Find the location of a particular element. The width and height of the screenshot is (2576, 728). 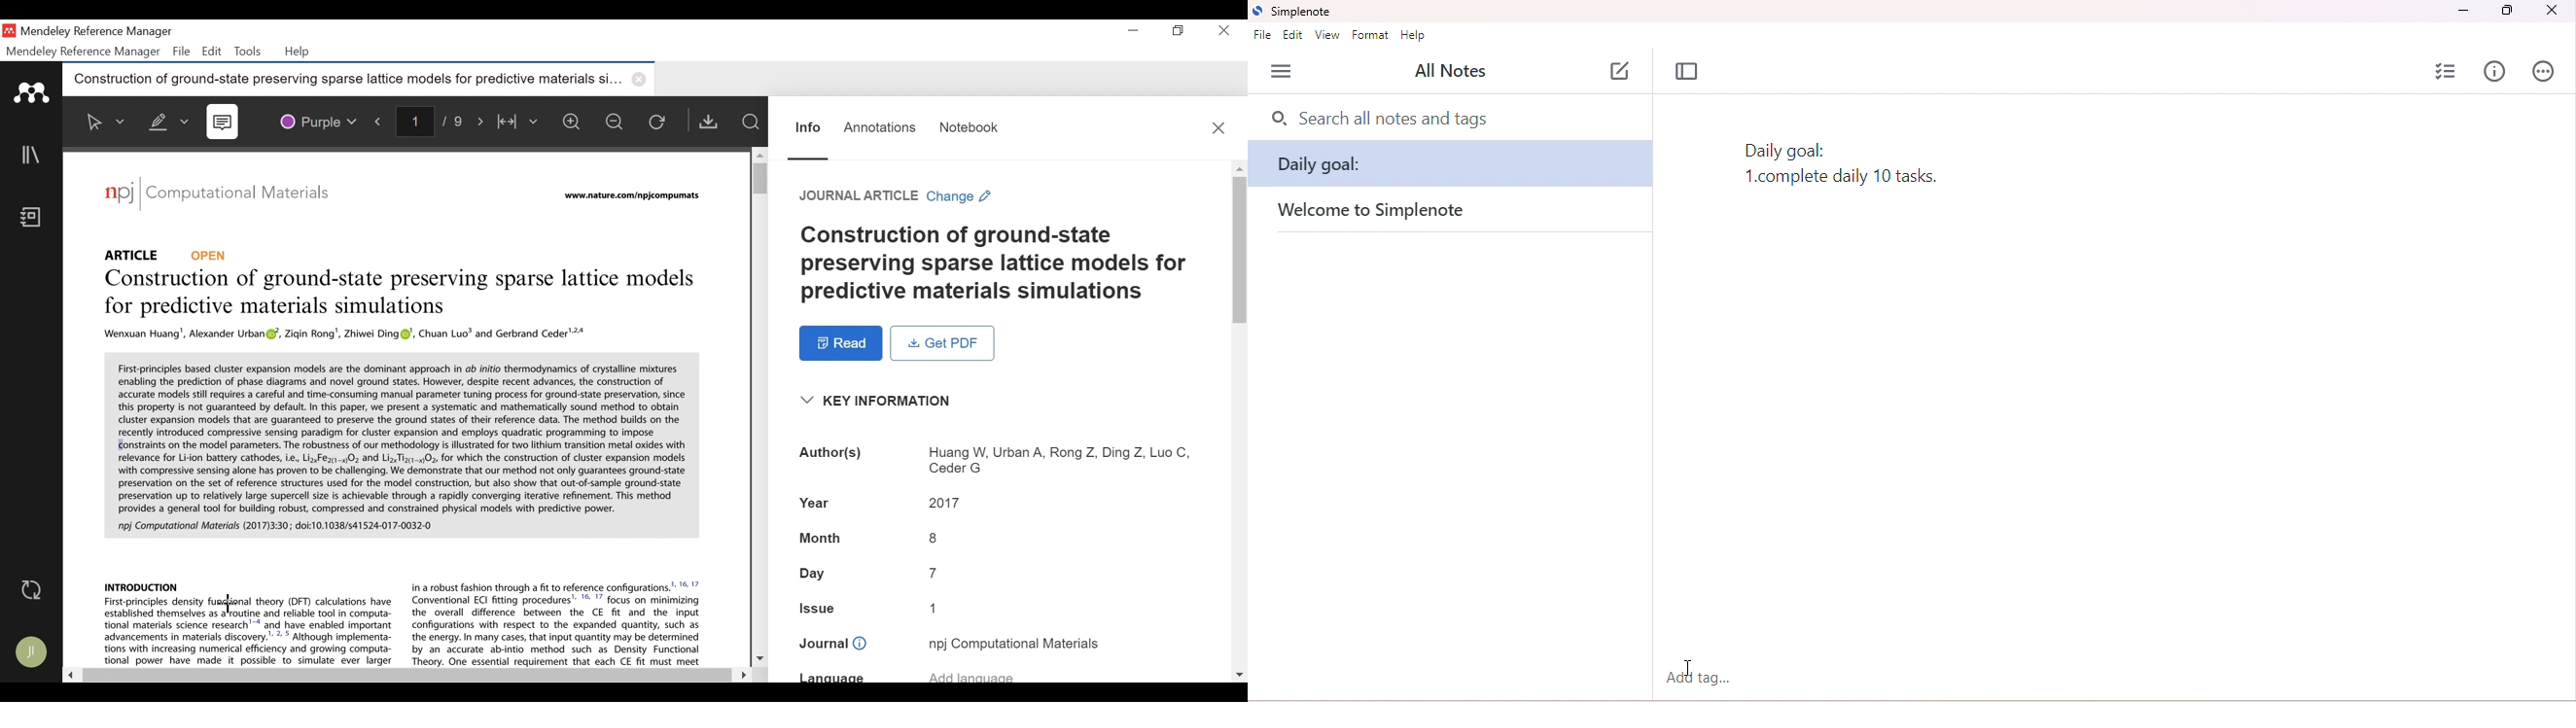

Close is located at coordinates (1220, 127).